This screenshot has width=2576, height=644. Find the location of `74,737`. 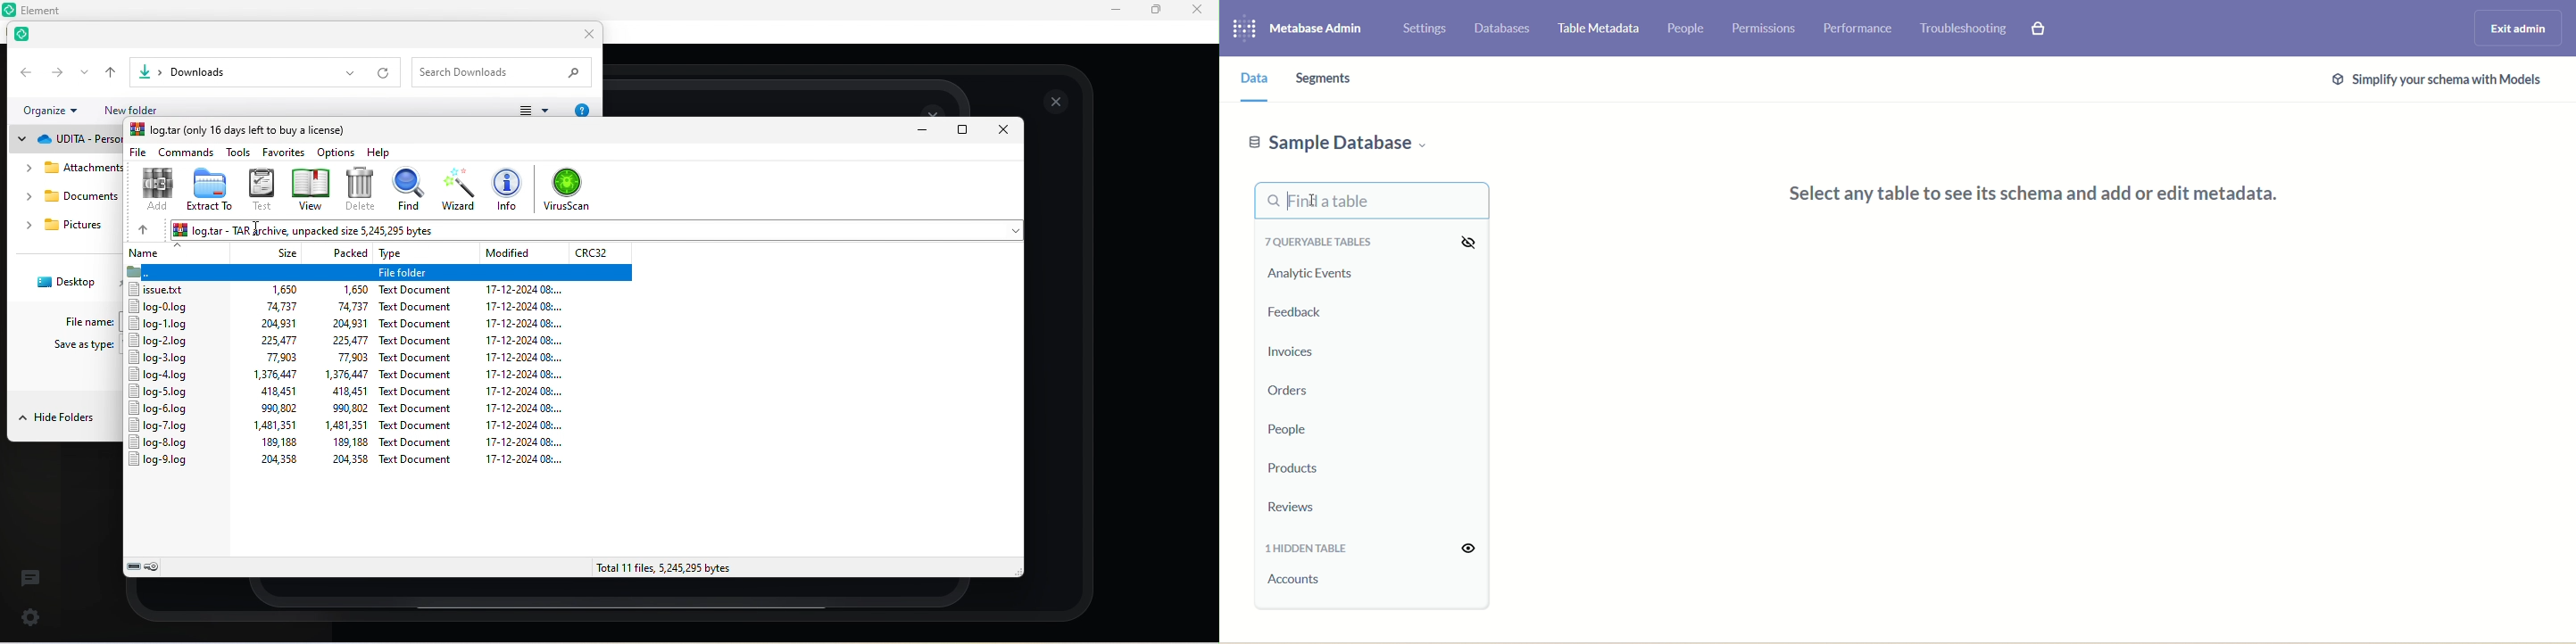

74,737 is located at coordinates (279, 306).